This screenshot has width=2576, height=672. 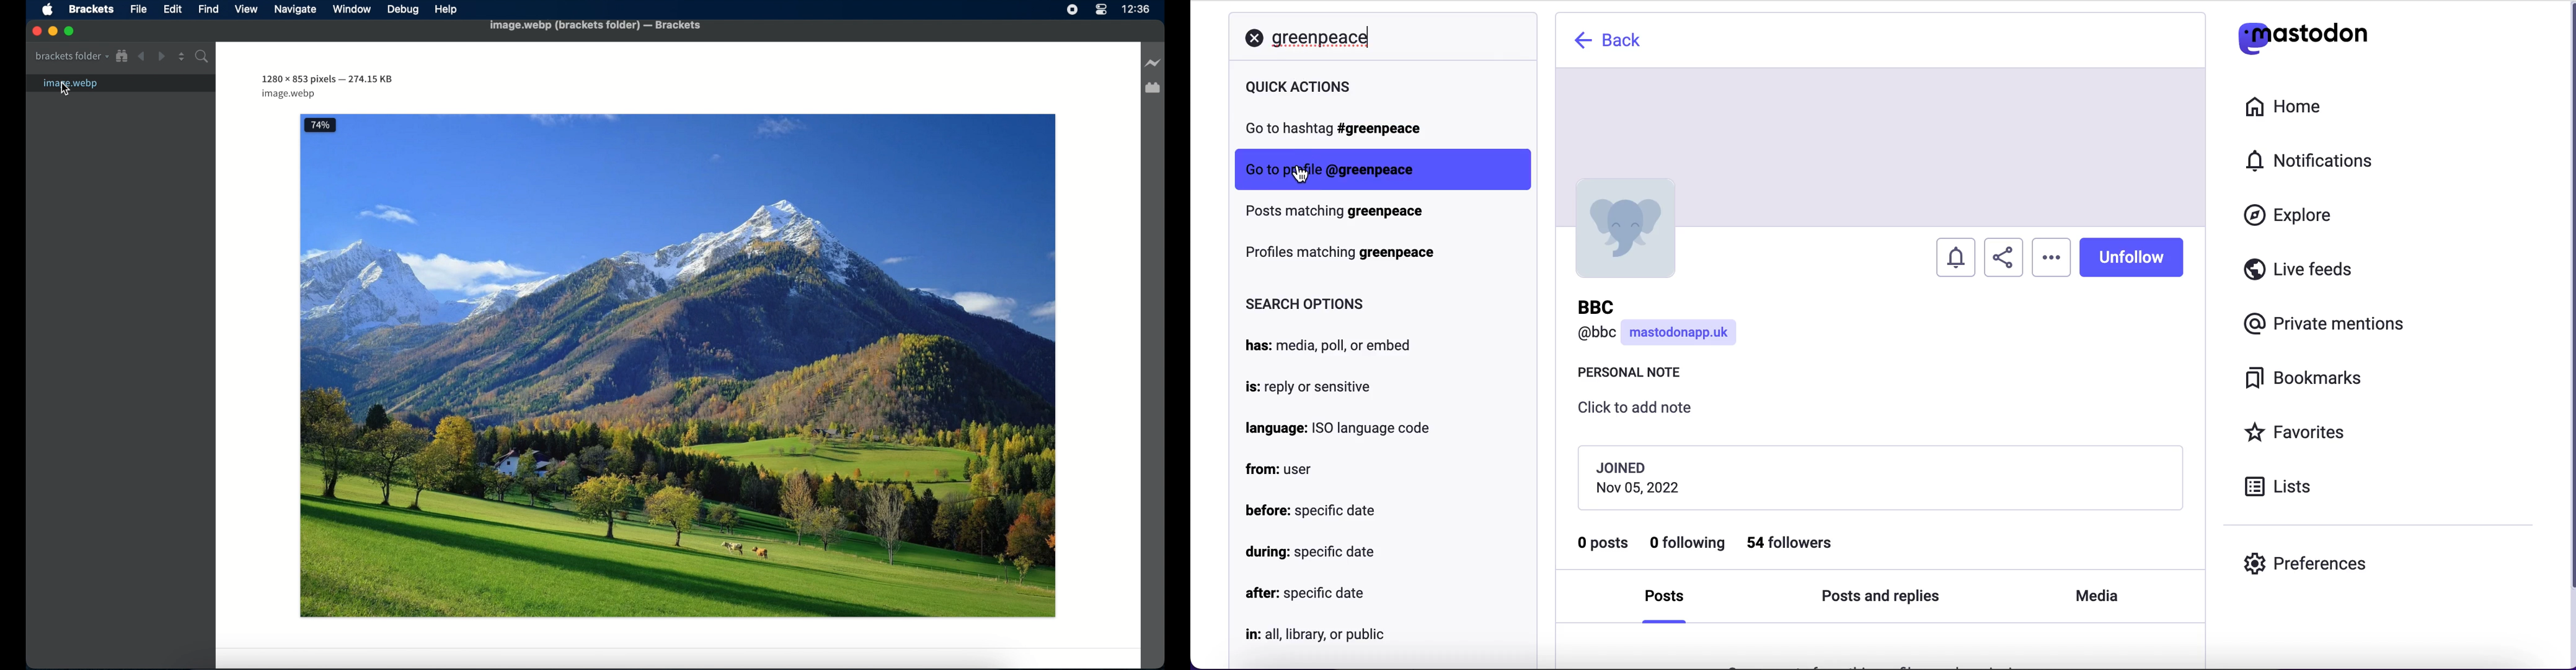 I want to click on preferences, so click(x=2306, y=563).